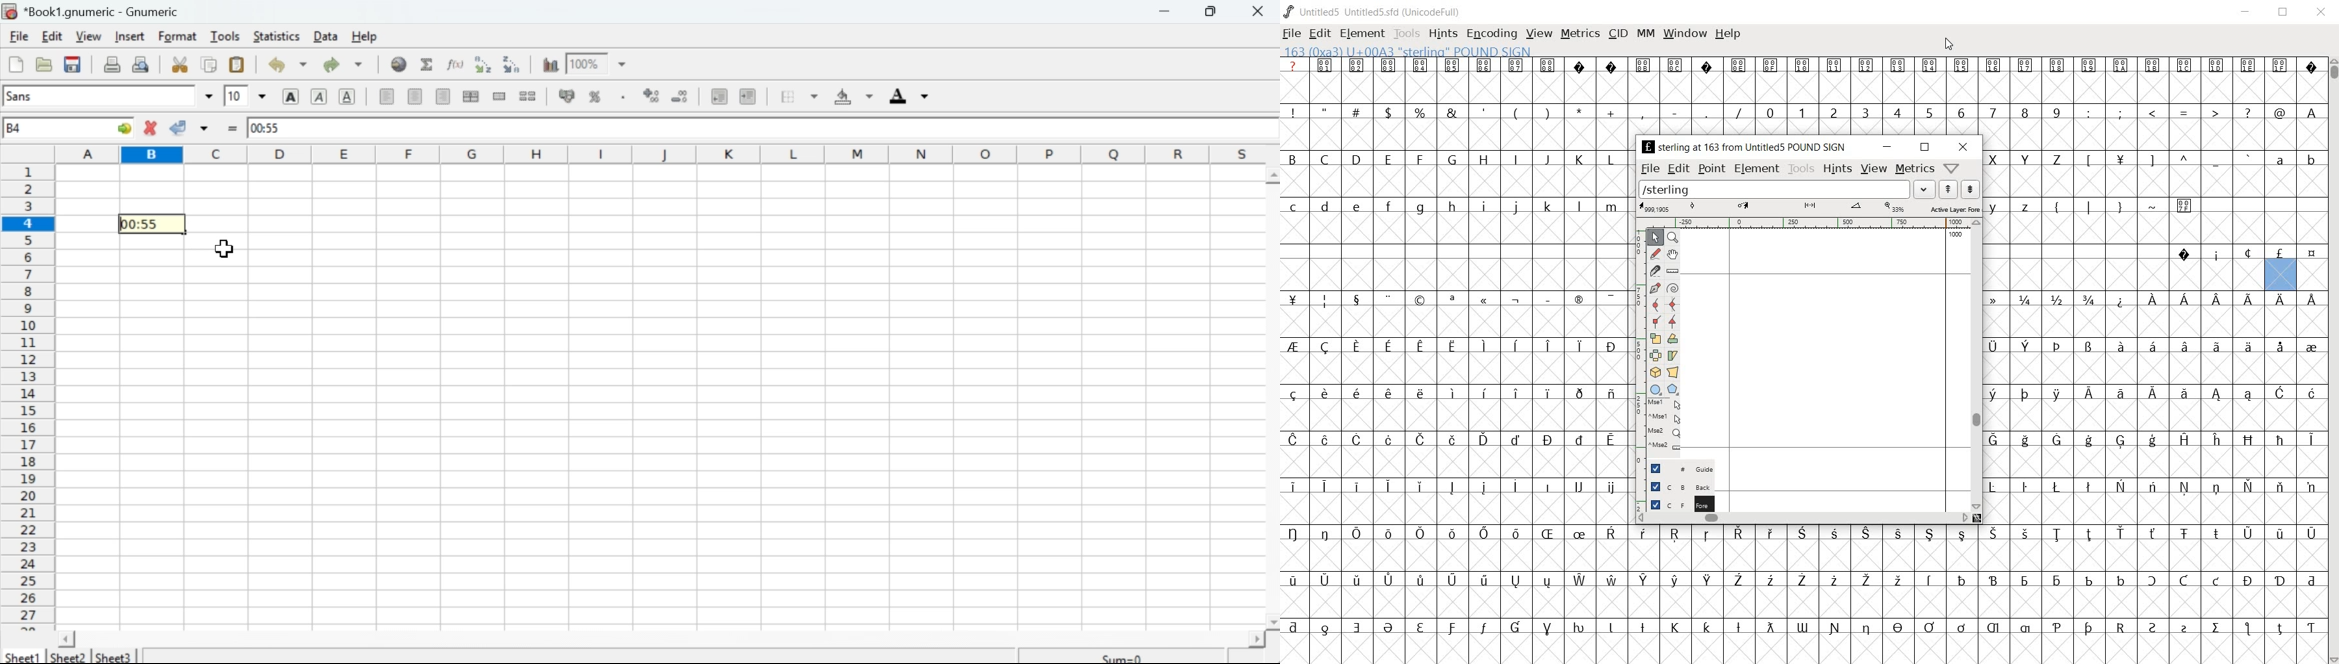  I want to click on ', so click(1485, 113).